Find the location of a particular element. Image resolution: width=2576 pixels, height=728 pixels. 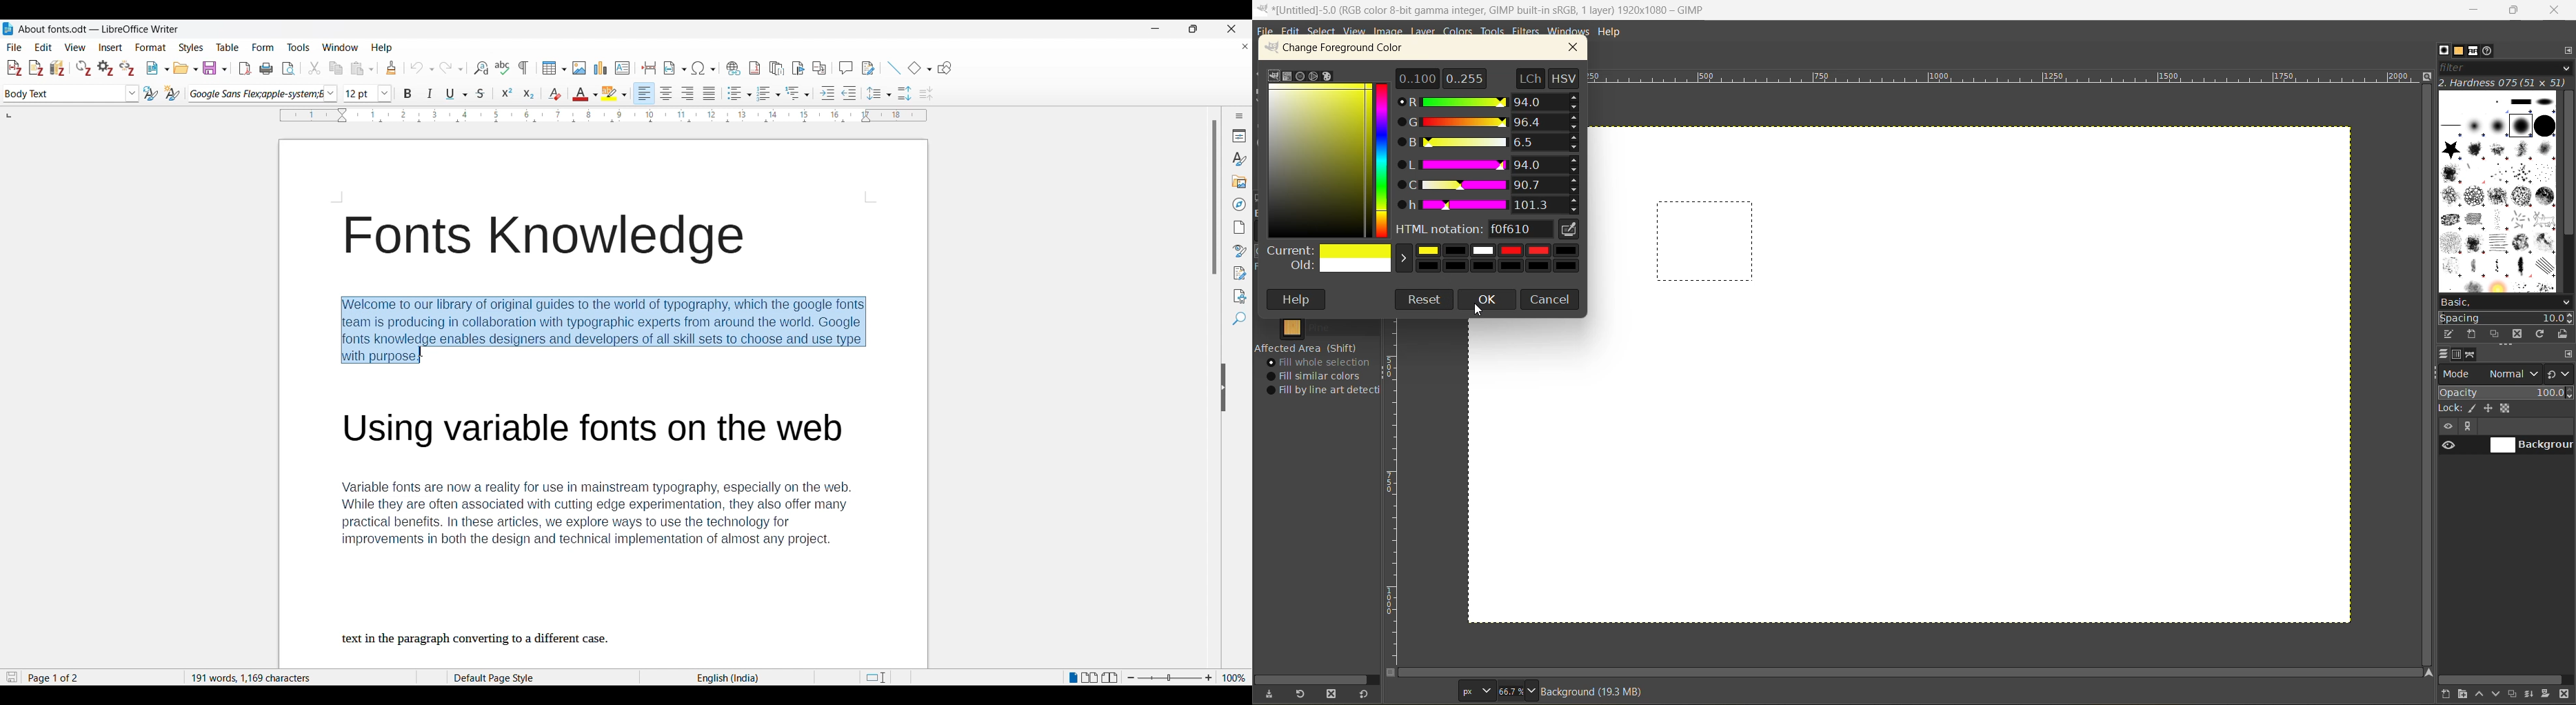

Text color options is located at coordinates (586, 93).